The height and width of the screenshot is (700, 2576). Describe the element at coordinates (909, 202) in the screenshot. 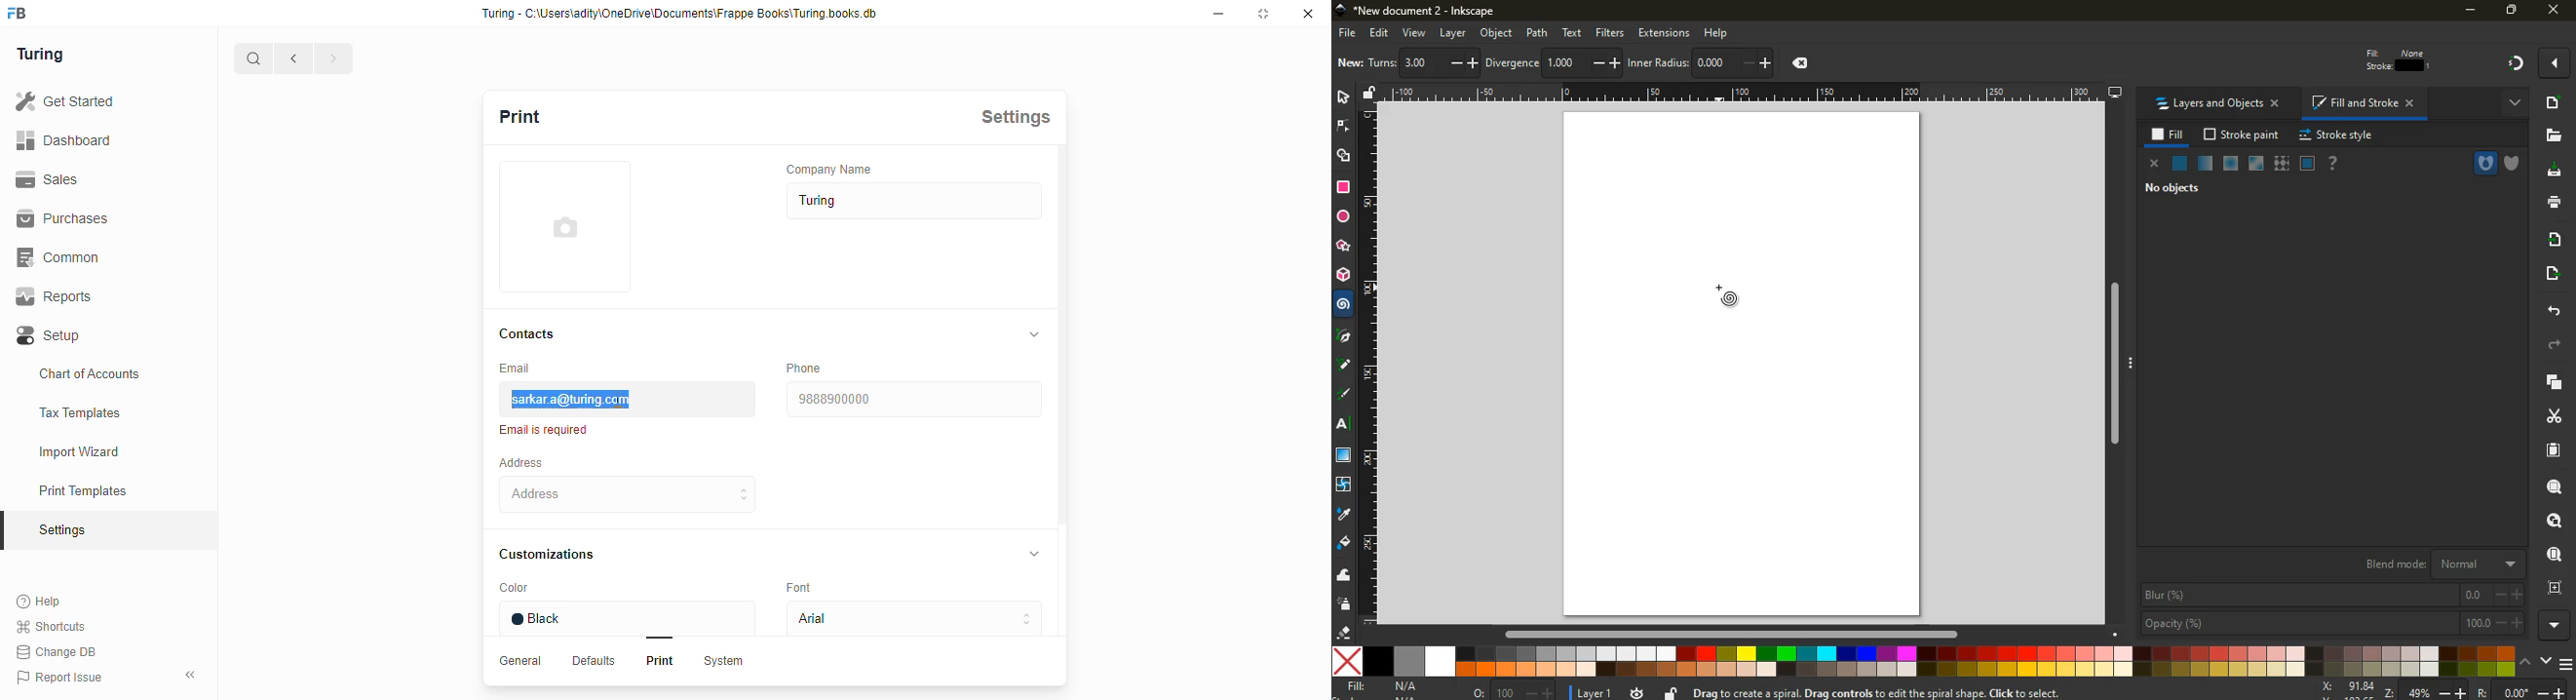

I see `Turing` at that location.